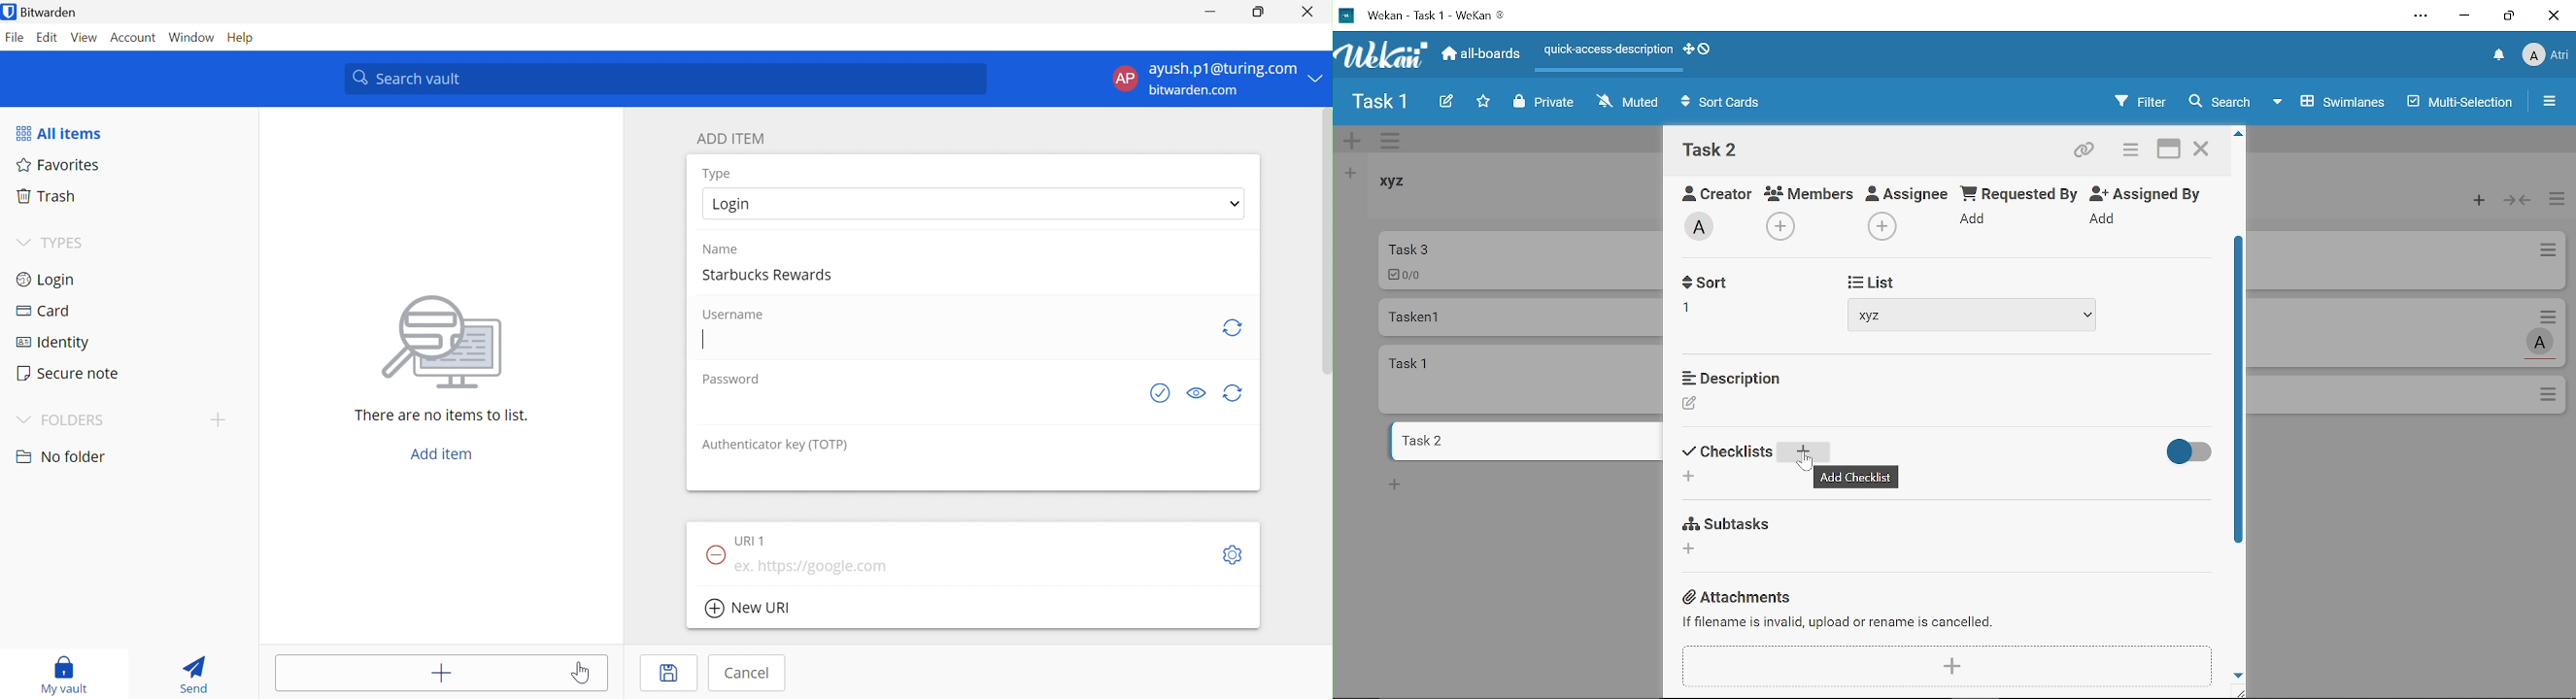  I want to click on On/Off, so click(2185, 452).